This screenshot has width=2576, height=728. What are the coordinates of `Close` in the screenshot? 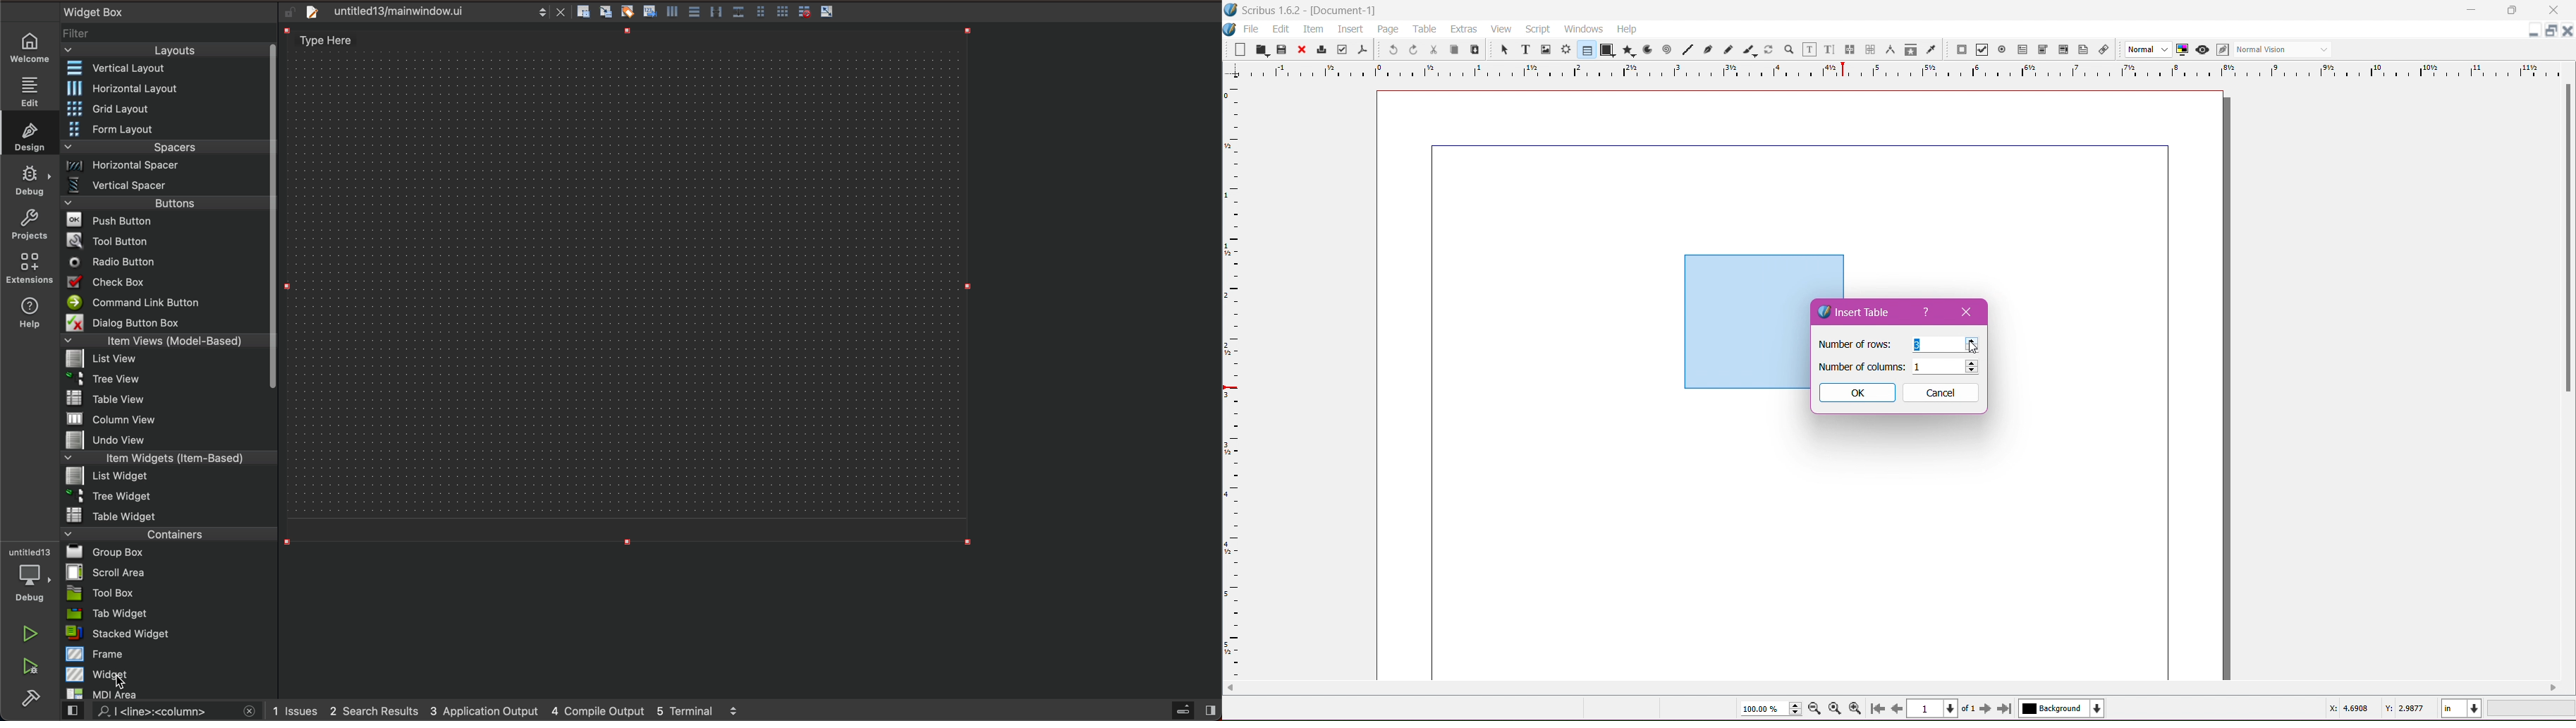 It's located at (1967, 310).